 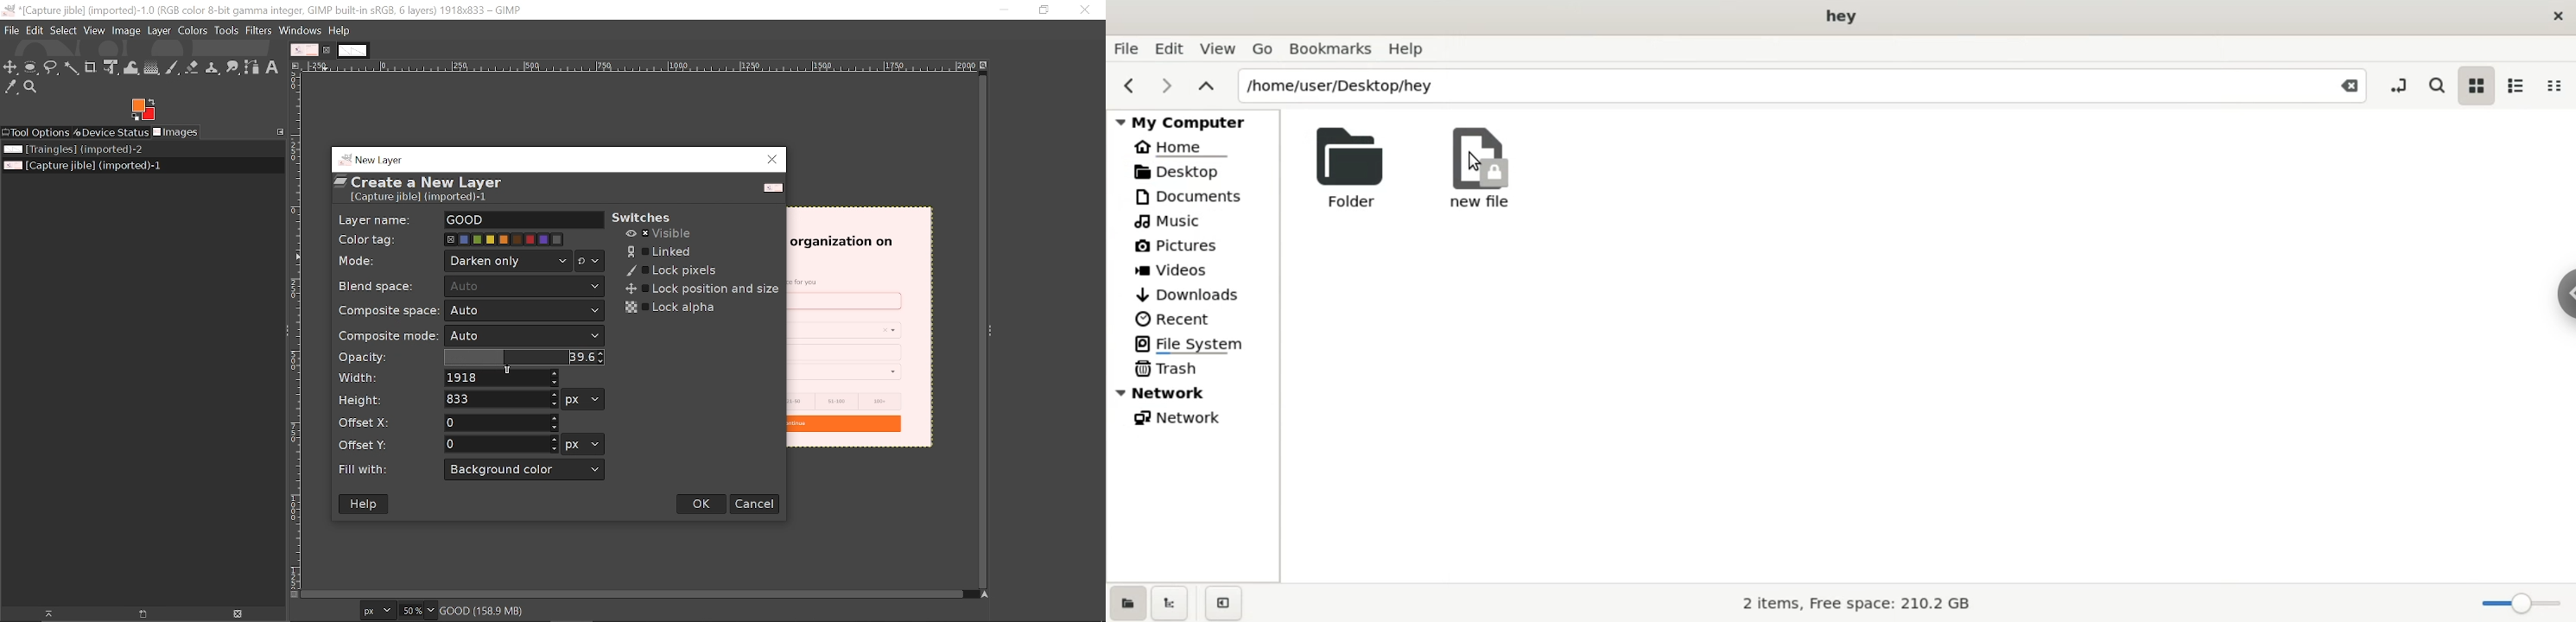 I want to click on Edit, so click(x=35, y=30).